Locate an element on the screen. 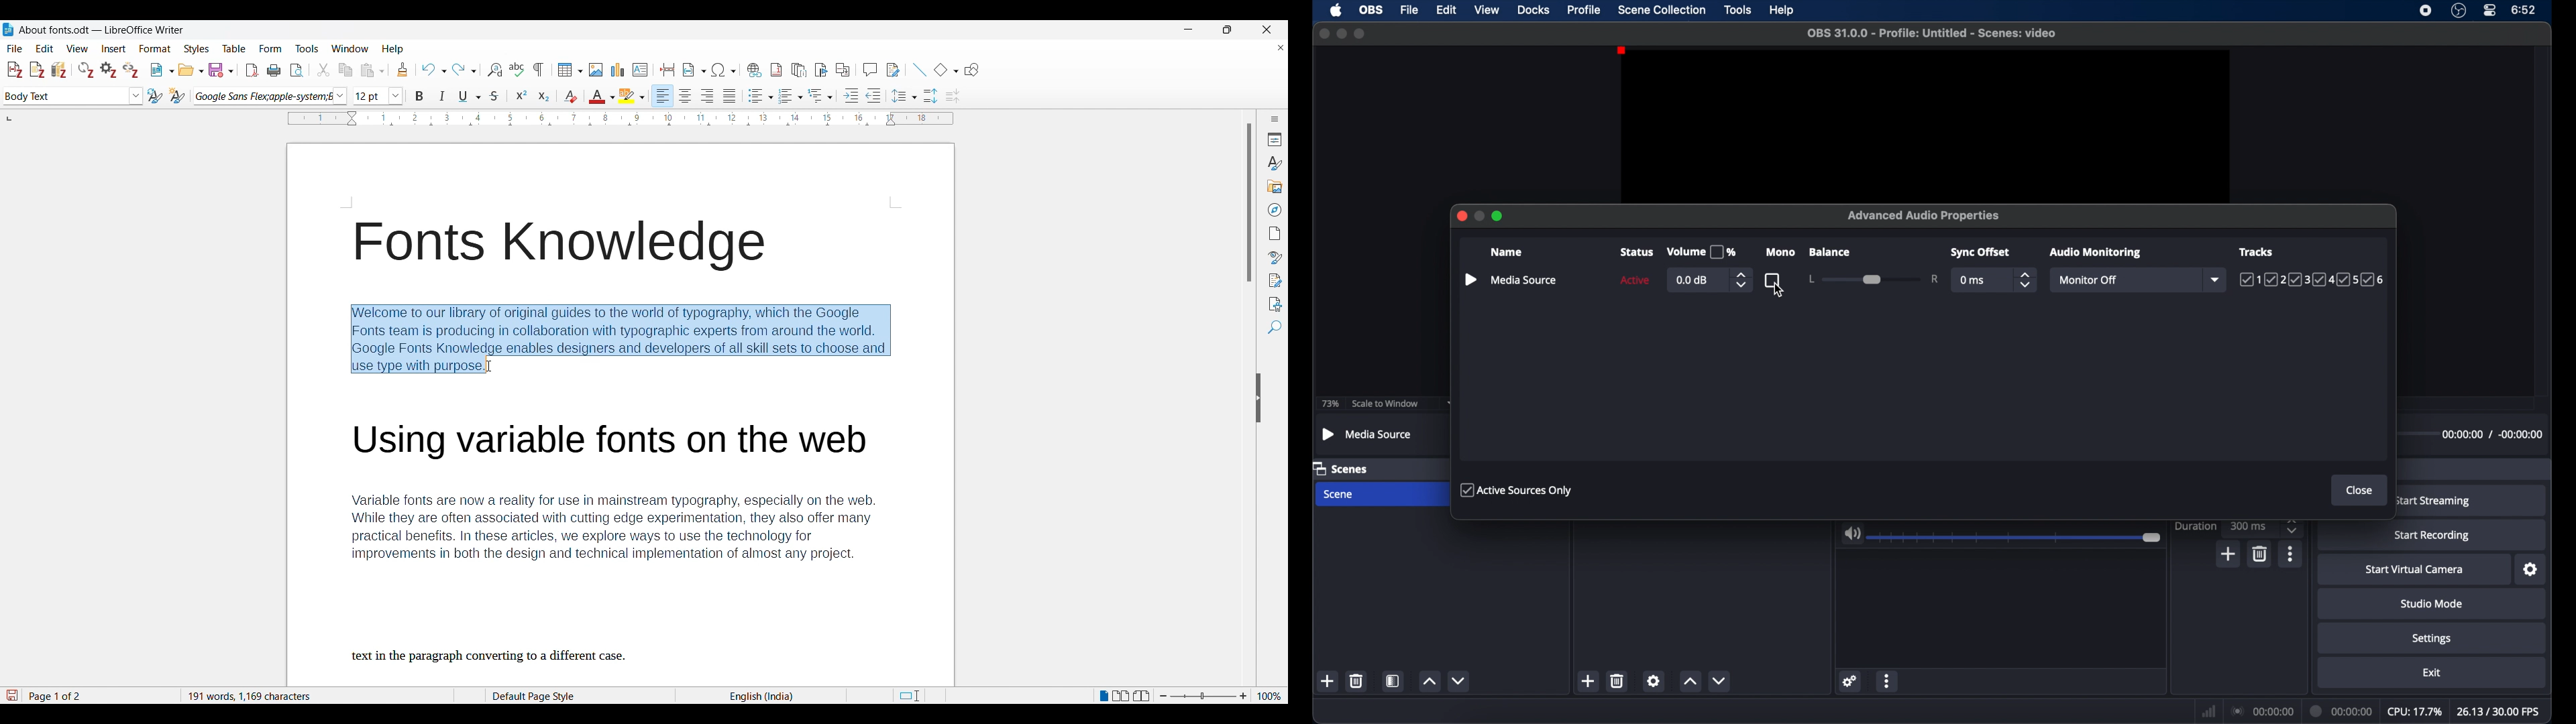 Image resolution: width=2576 pixels, height=728 pixels. Insert menu is located at coordinates (113, 49).